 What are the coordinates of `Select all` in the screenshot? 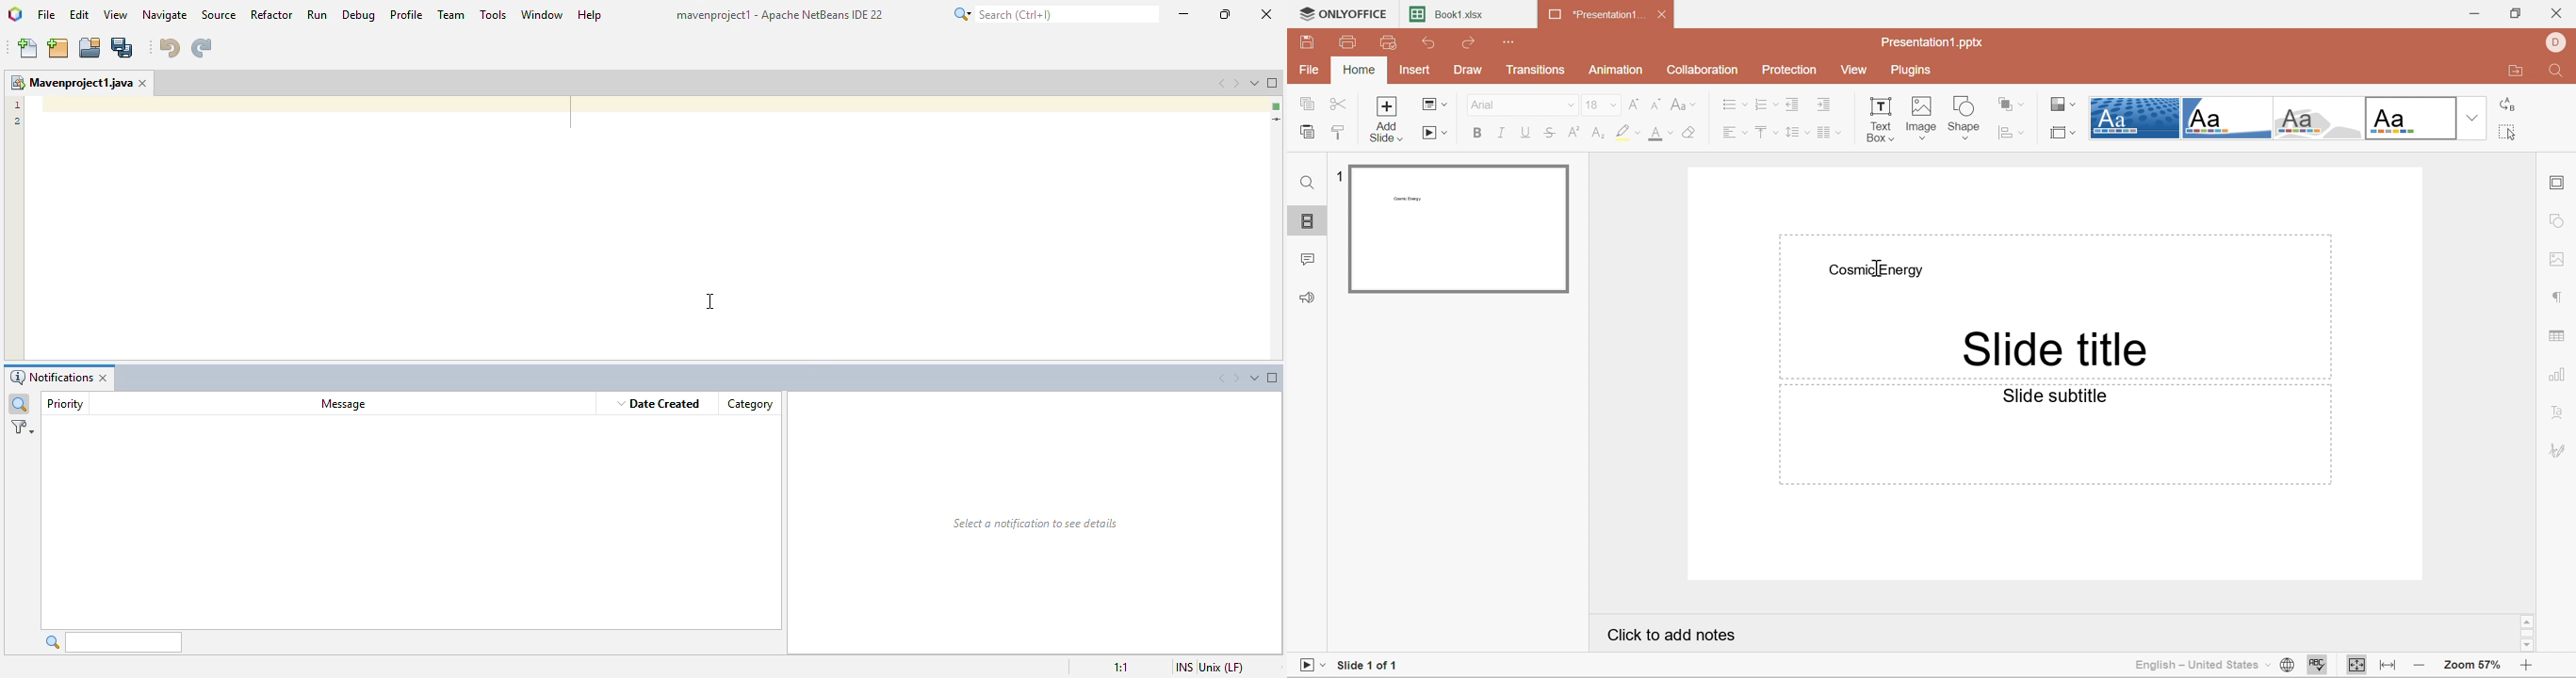 It's located at (2509, 132).